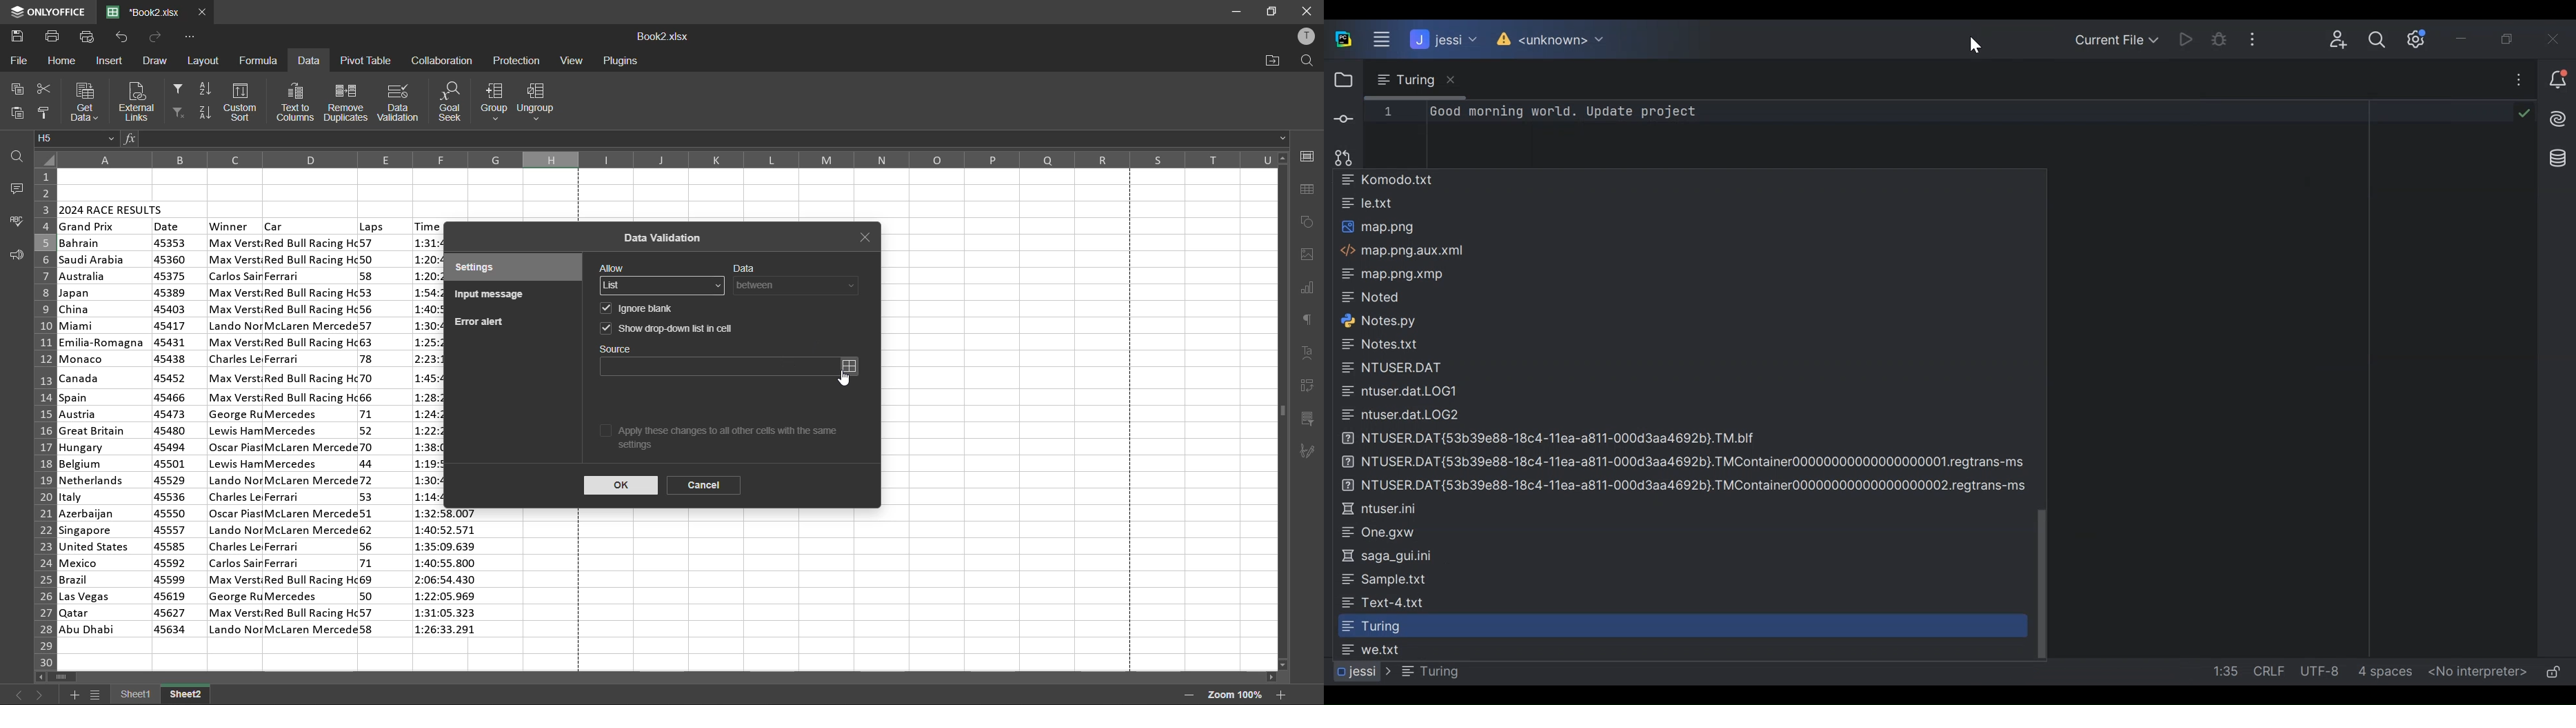 The width and height of the screenshot is (2576, 728). I want to click on error alert, so click(479, 322).